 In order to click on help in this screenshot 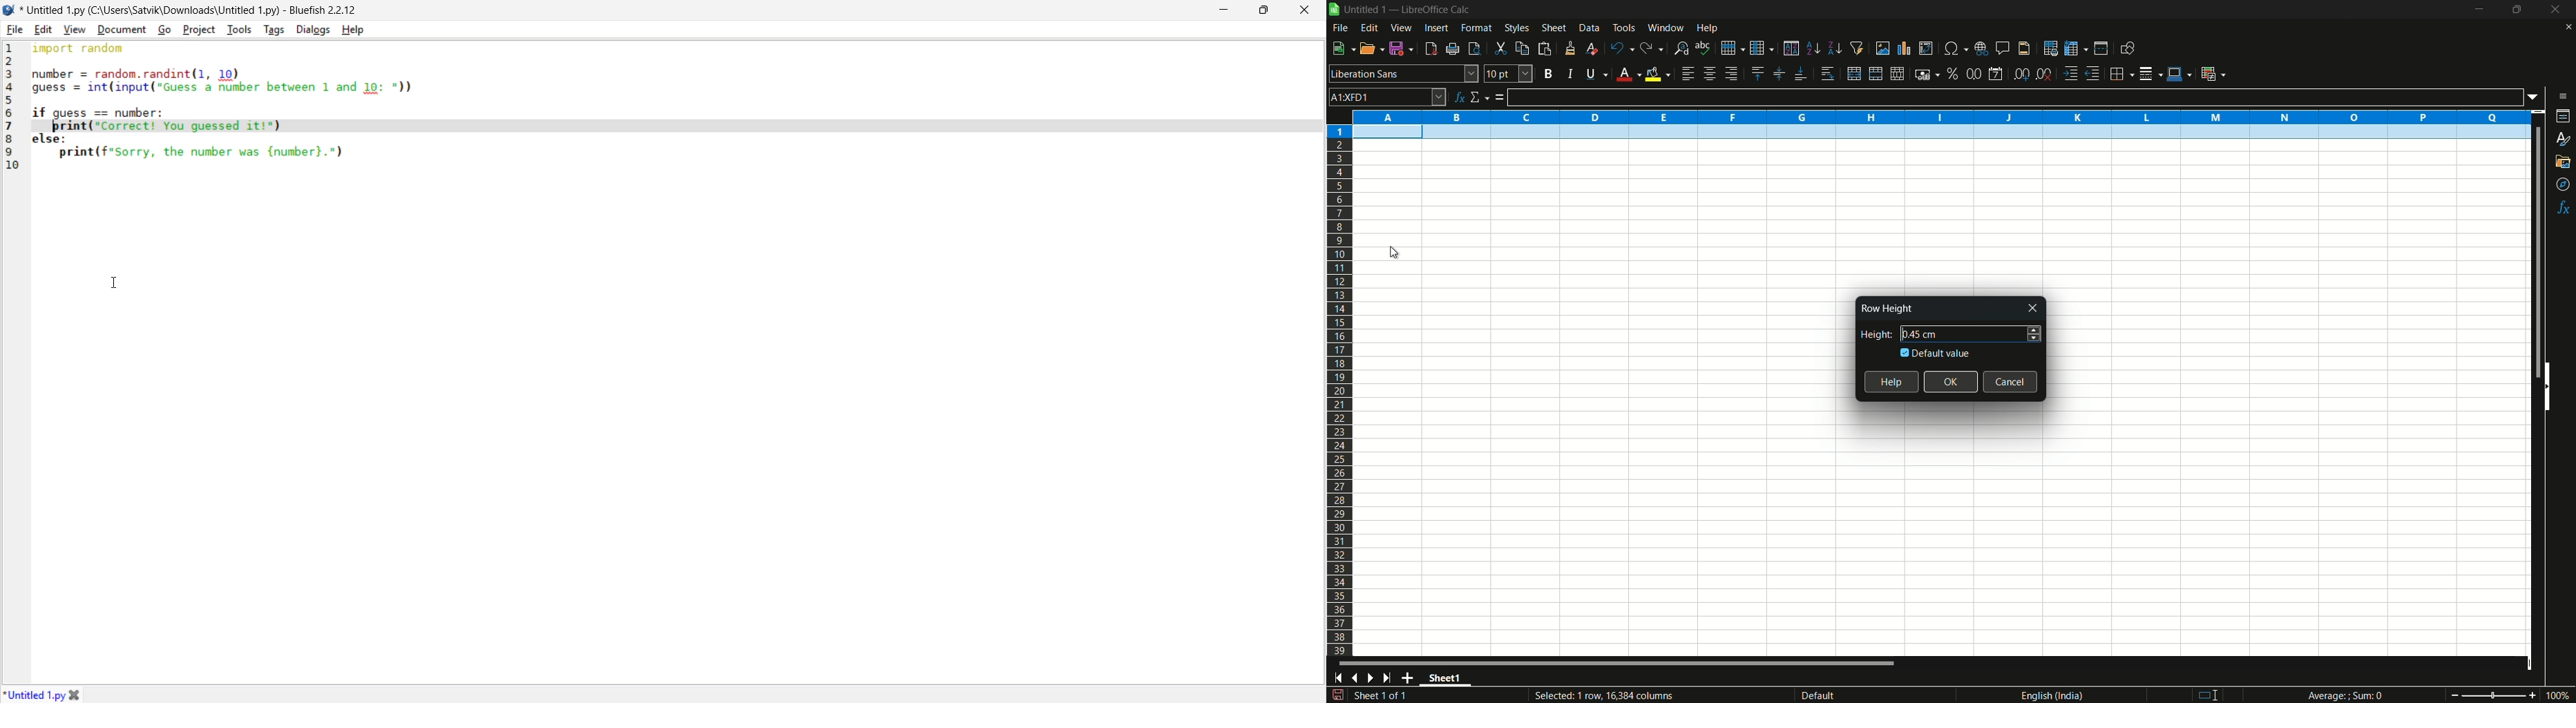, I will do `click(354, 30)`.